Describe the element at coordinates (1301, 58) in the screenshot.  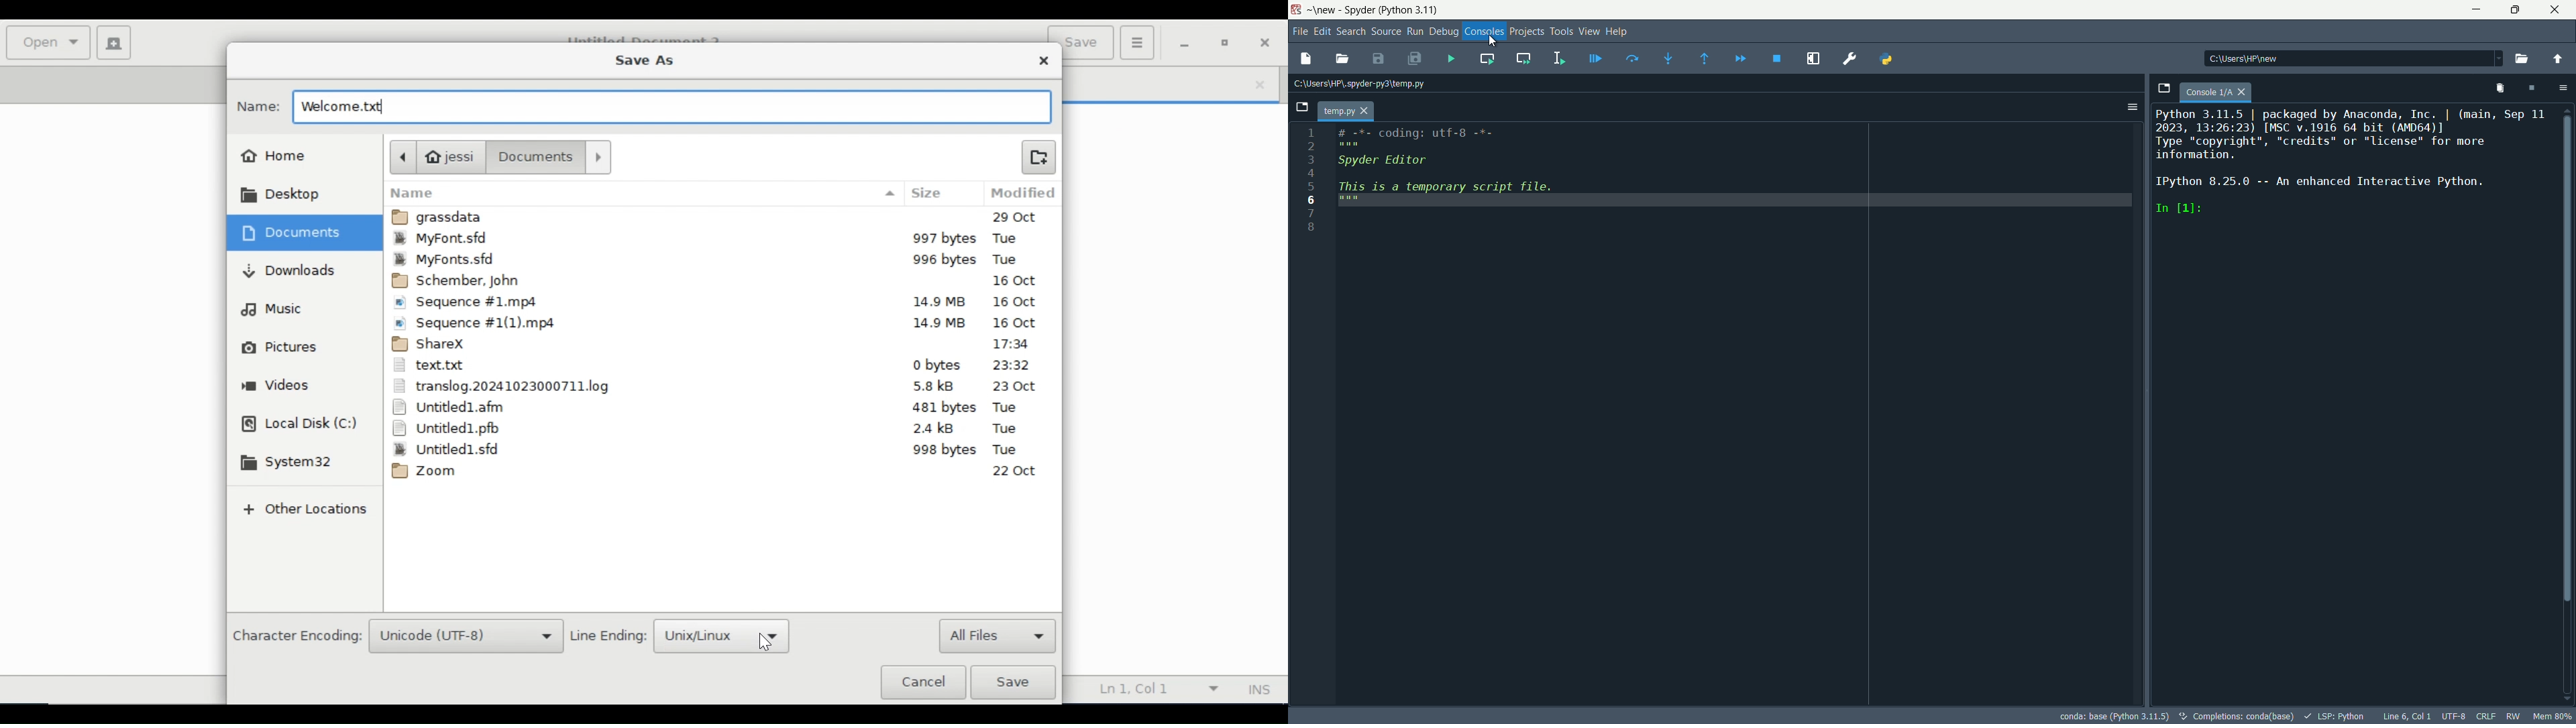
I see `new file` at that location.